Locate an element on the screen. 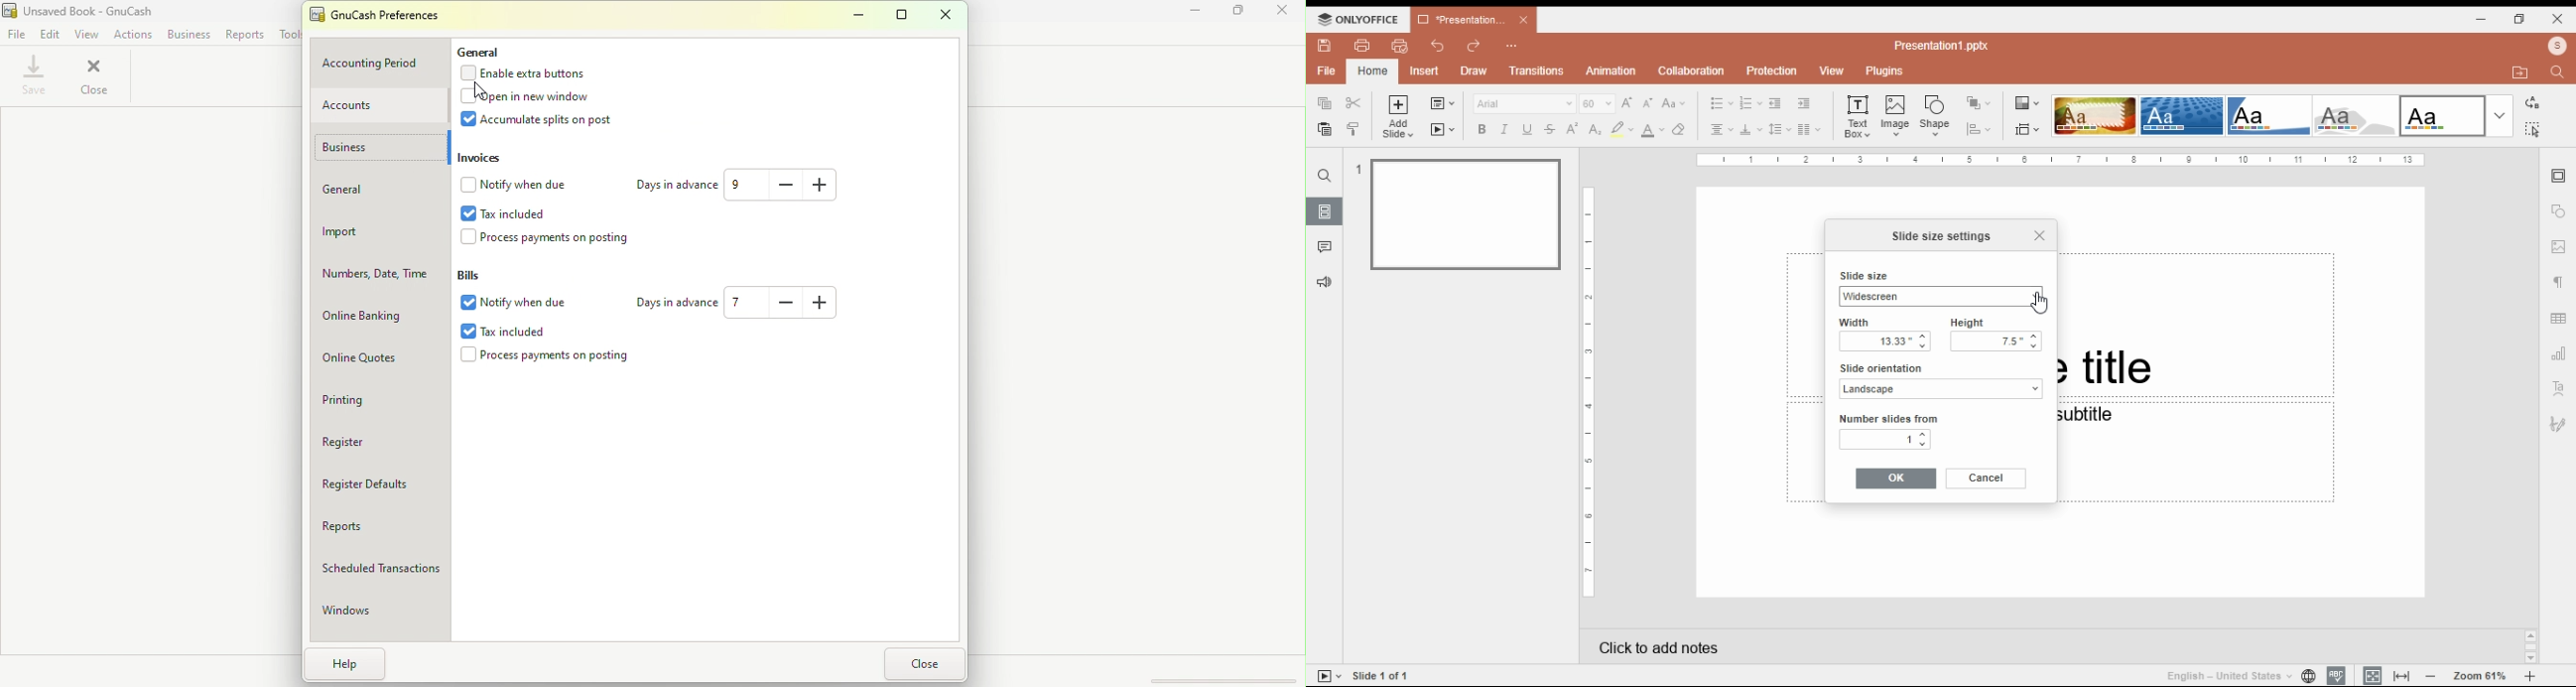 This screenshot has width=2576, height=700. English - United States is located at coordinates (2222, 675).